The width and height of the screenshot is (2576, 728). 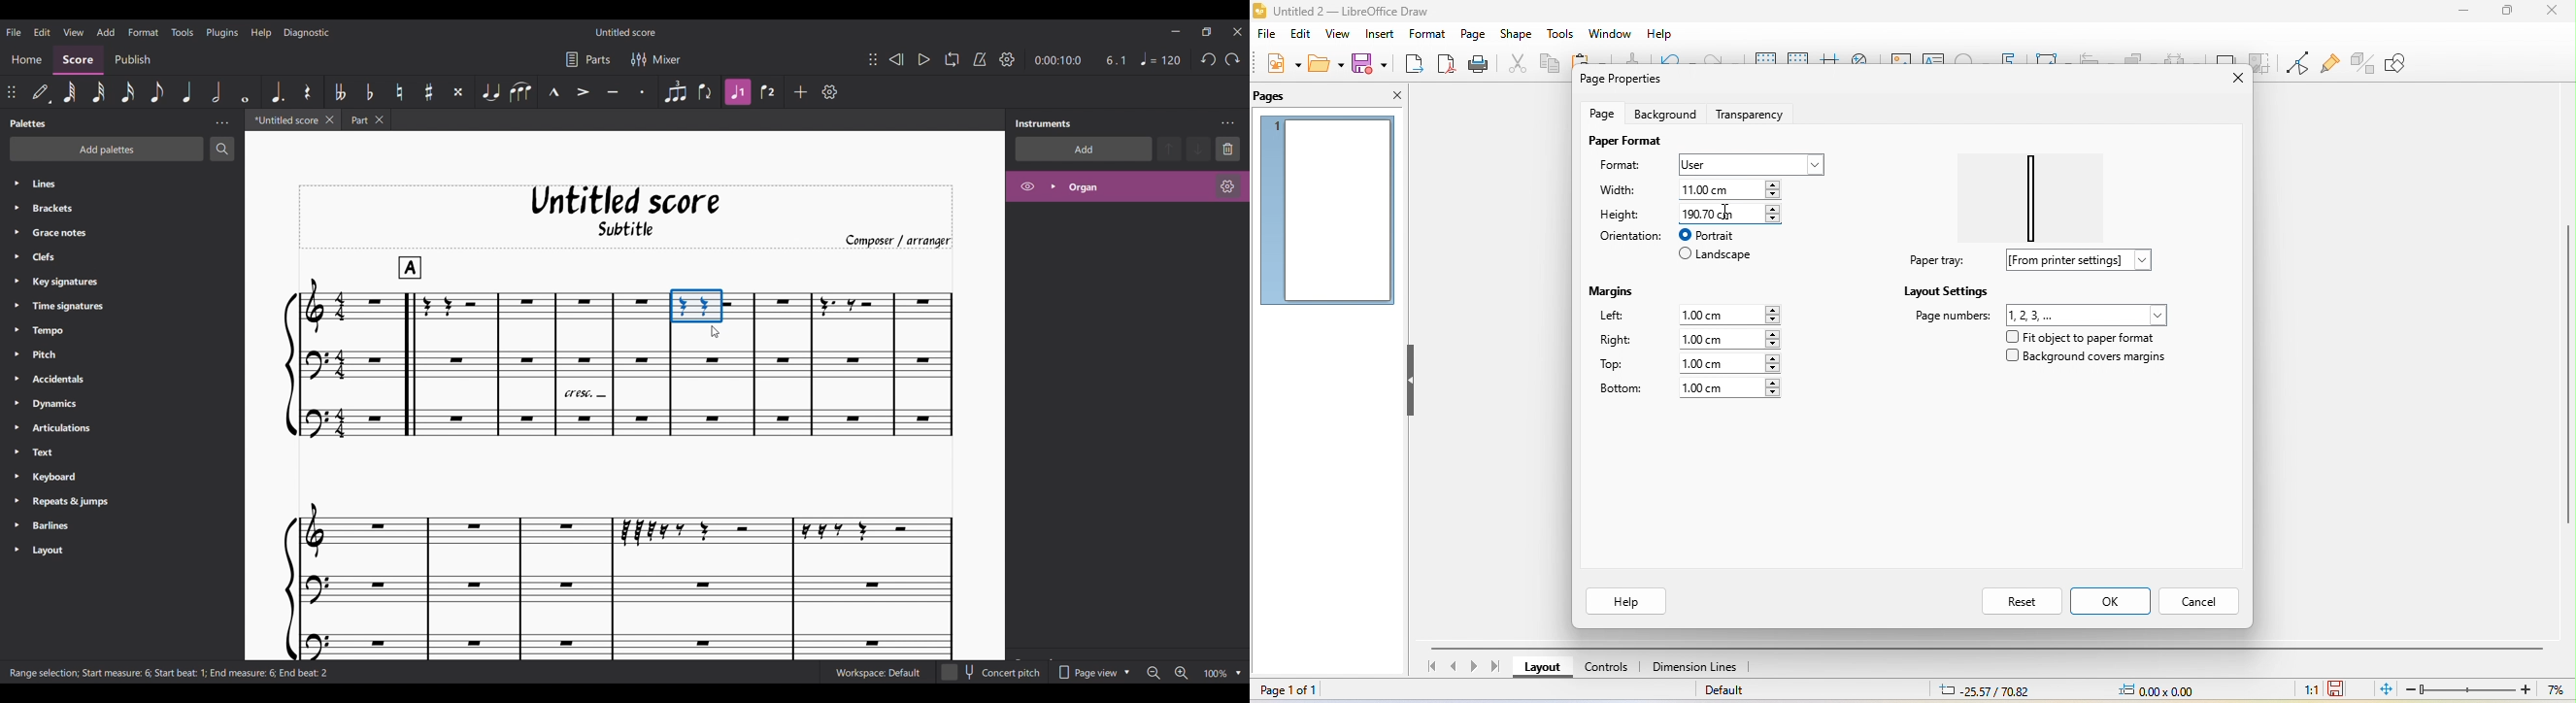 I want to click on last page, so click(x=1499, y=666).